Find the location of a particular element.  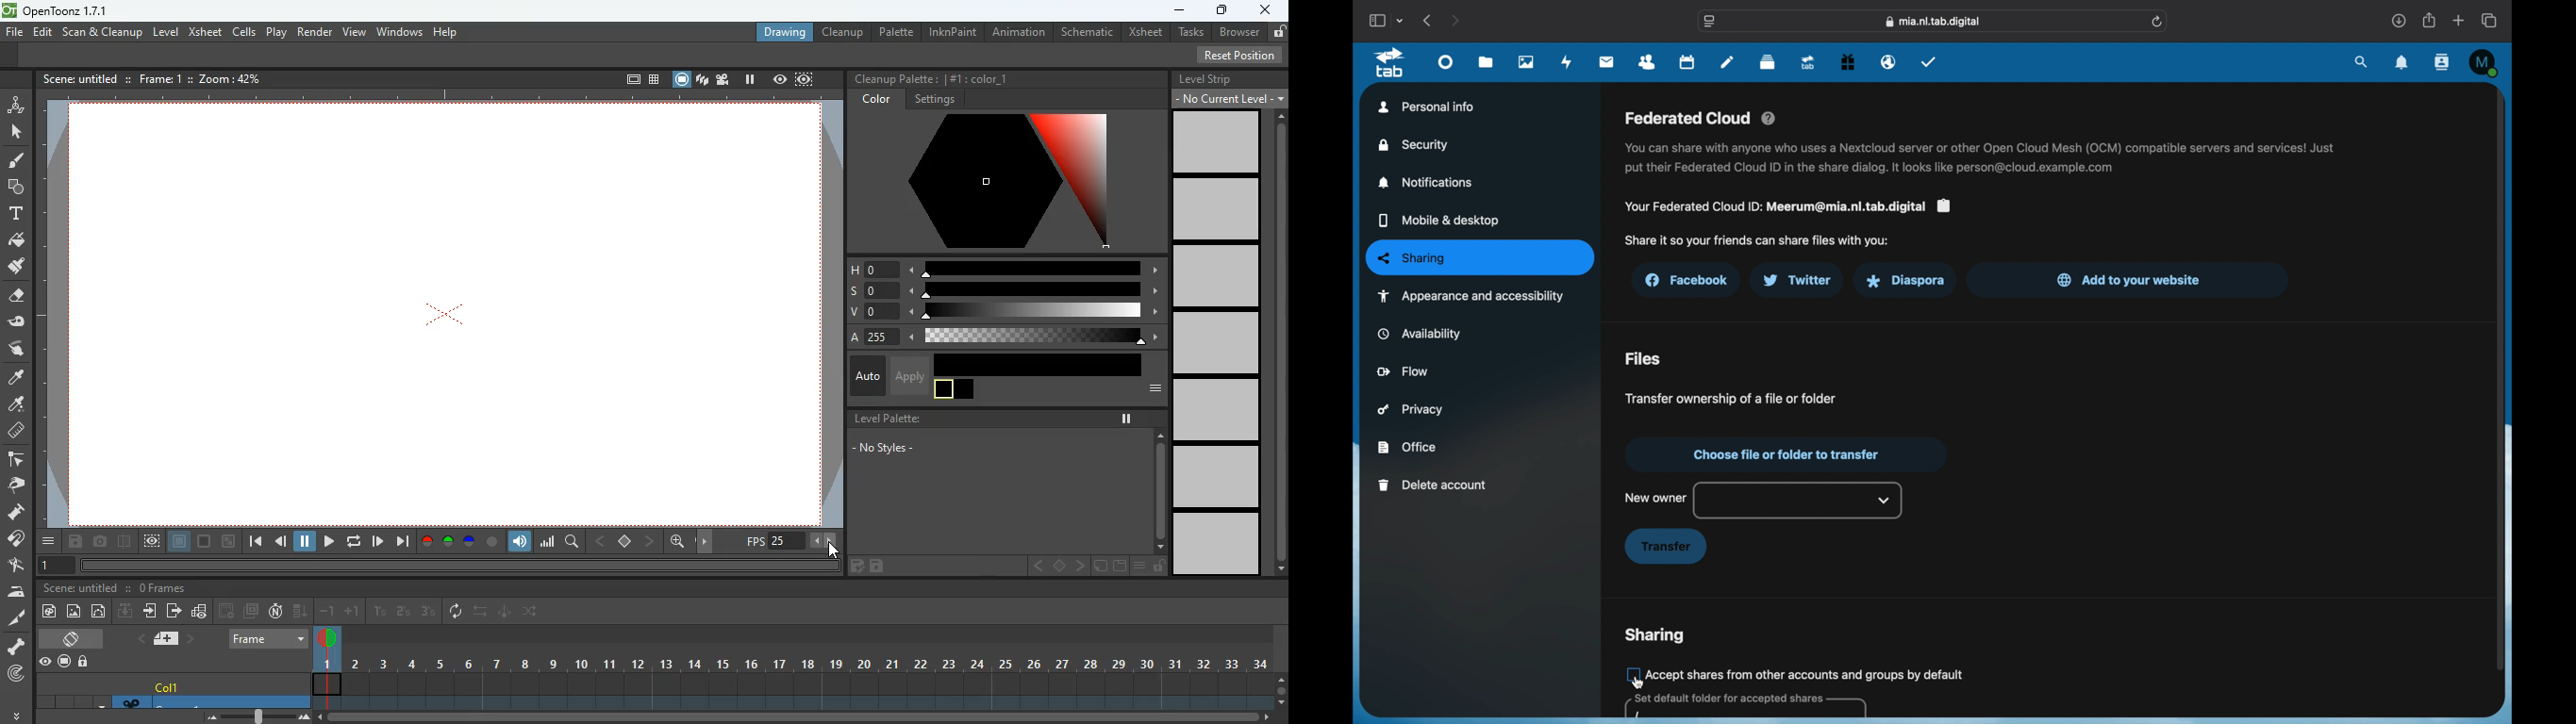

info is located at coordinates (1787, 206).